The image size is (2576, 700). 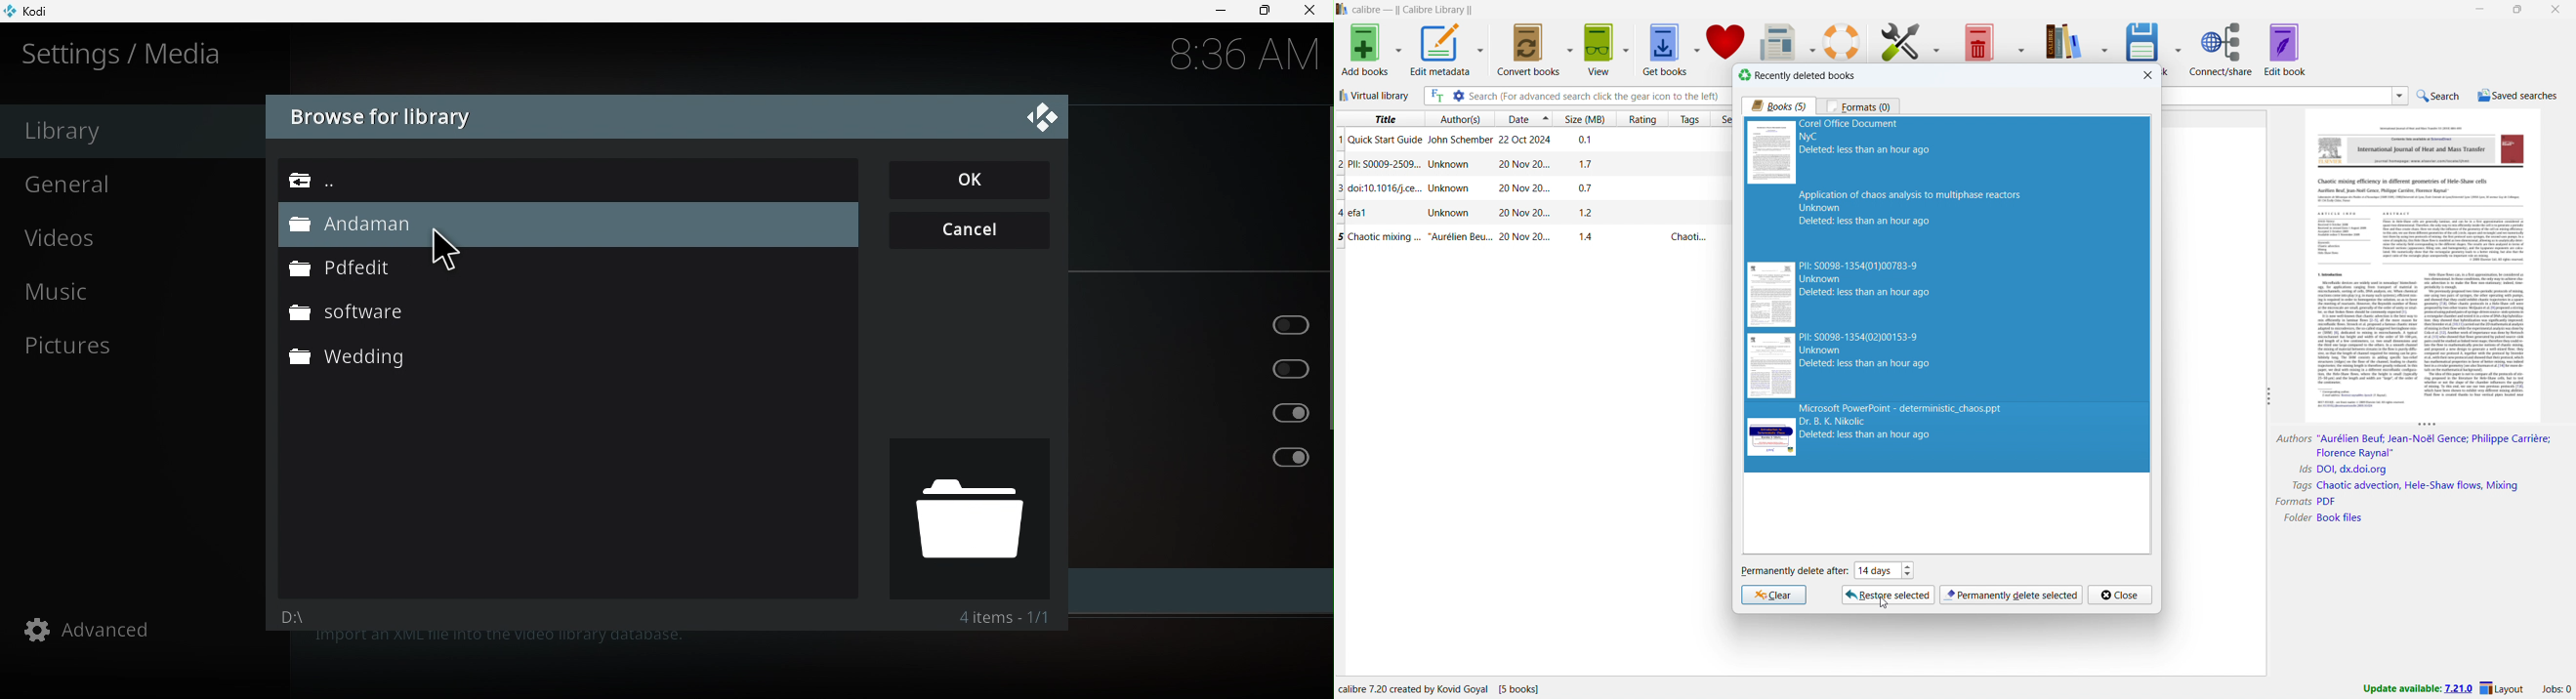 What do you see at coordinates (1889, 595) in the screenshot?
I see `restore selcted` at bounding box center [1889, 595].